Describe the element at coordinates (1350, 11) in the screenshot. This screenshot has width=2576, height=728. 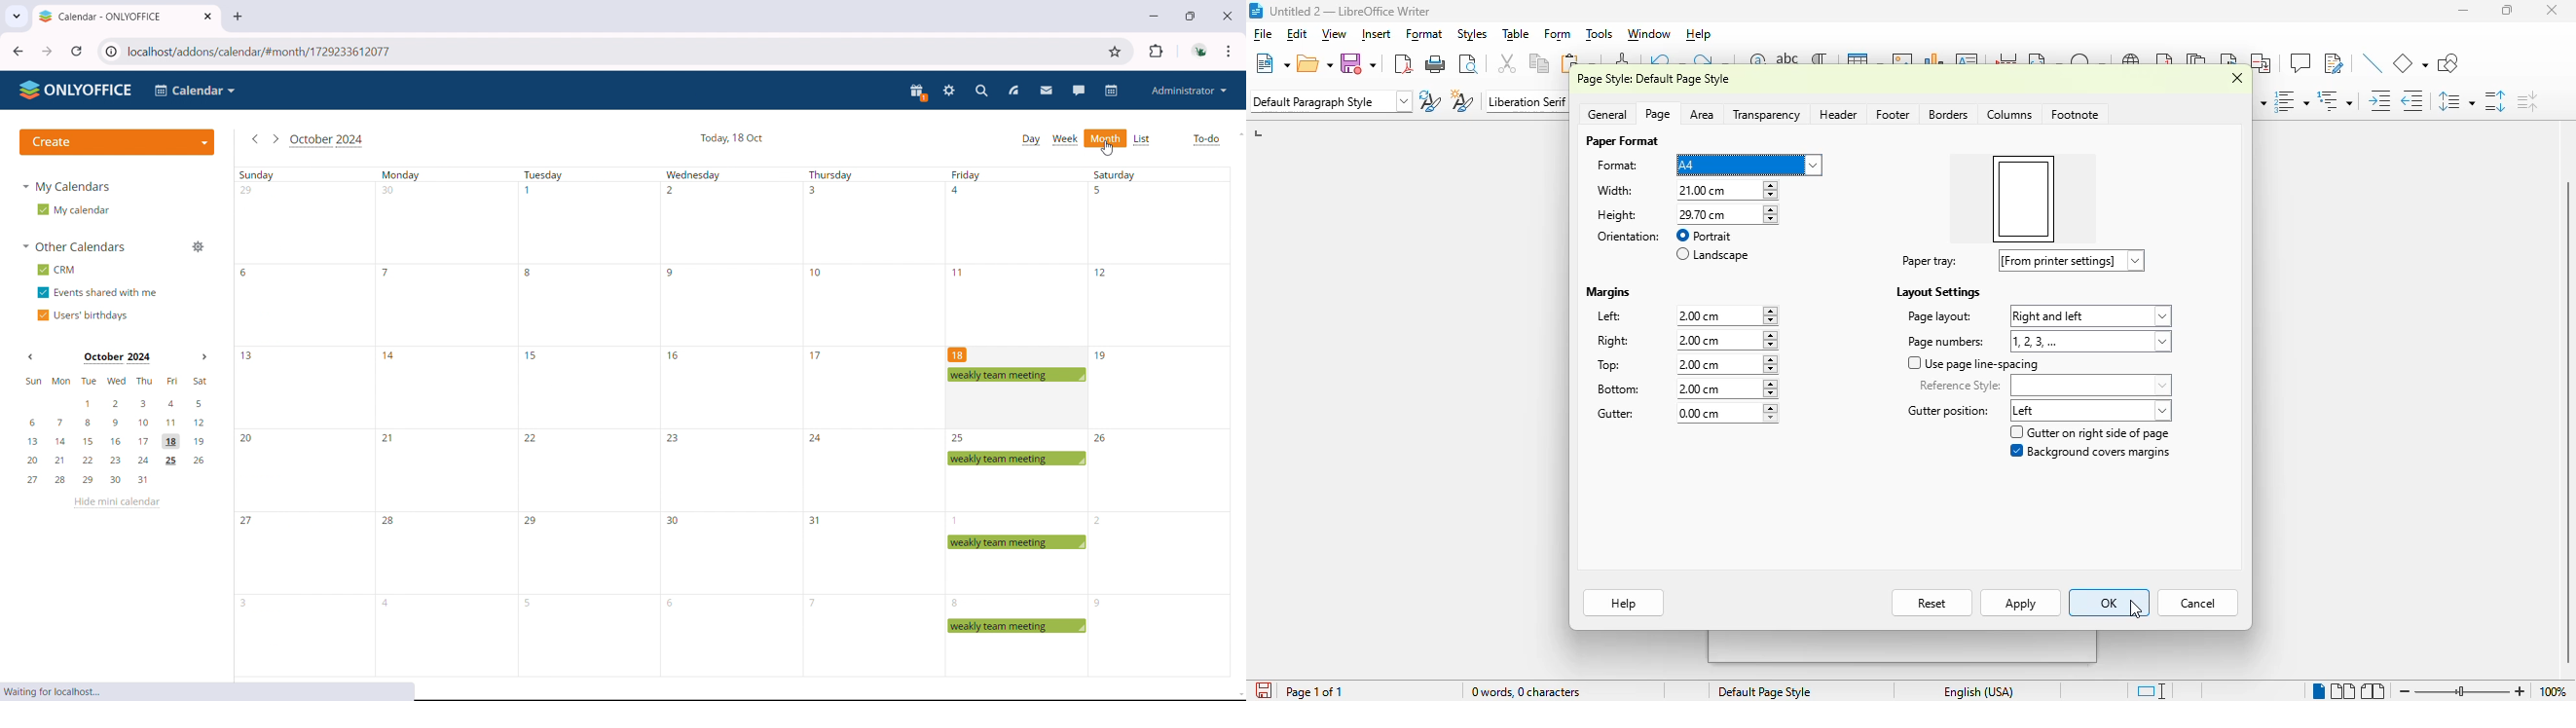
I see `title` at that location.